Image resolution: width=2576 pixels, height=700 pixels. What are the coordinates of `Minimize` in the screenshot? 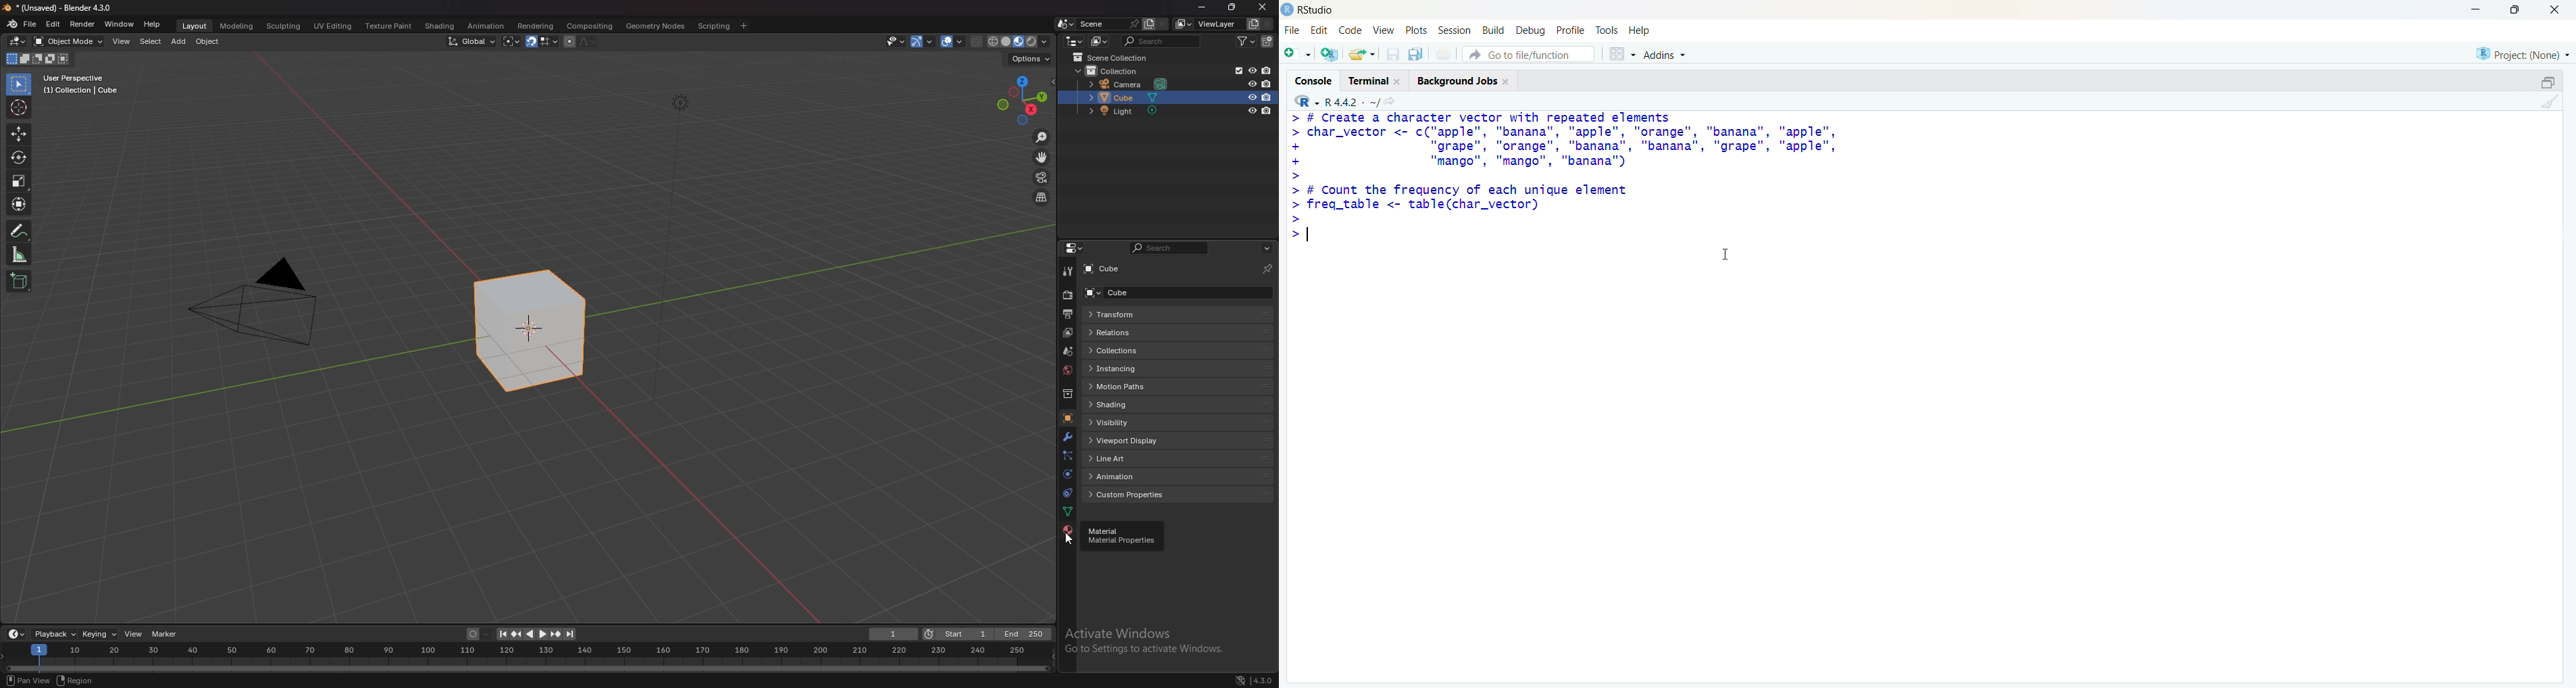 It's located at (2471, 11).